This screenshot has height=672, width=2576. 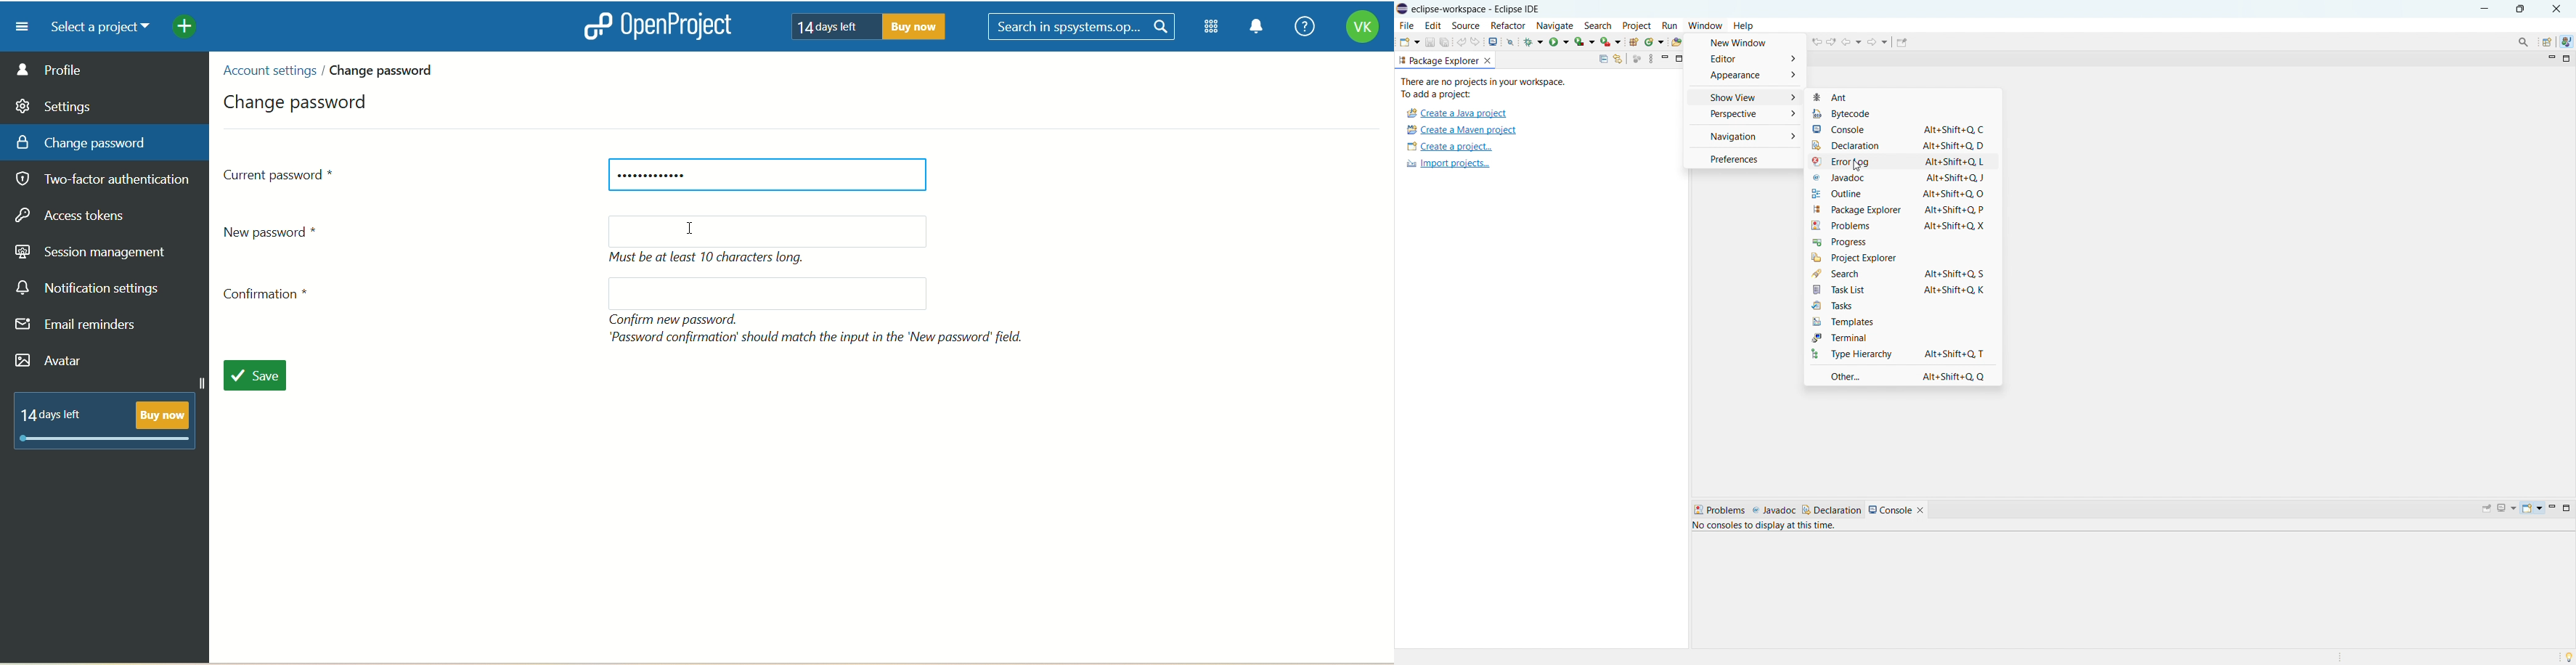 What do you see at coordinates (80, 327) in the screenshot?
I see `email reminders` at bounding box center [80, 327].